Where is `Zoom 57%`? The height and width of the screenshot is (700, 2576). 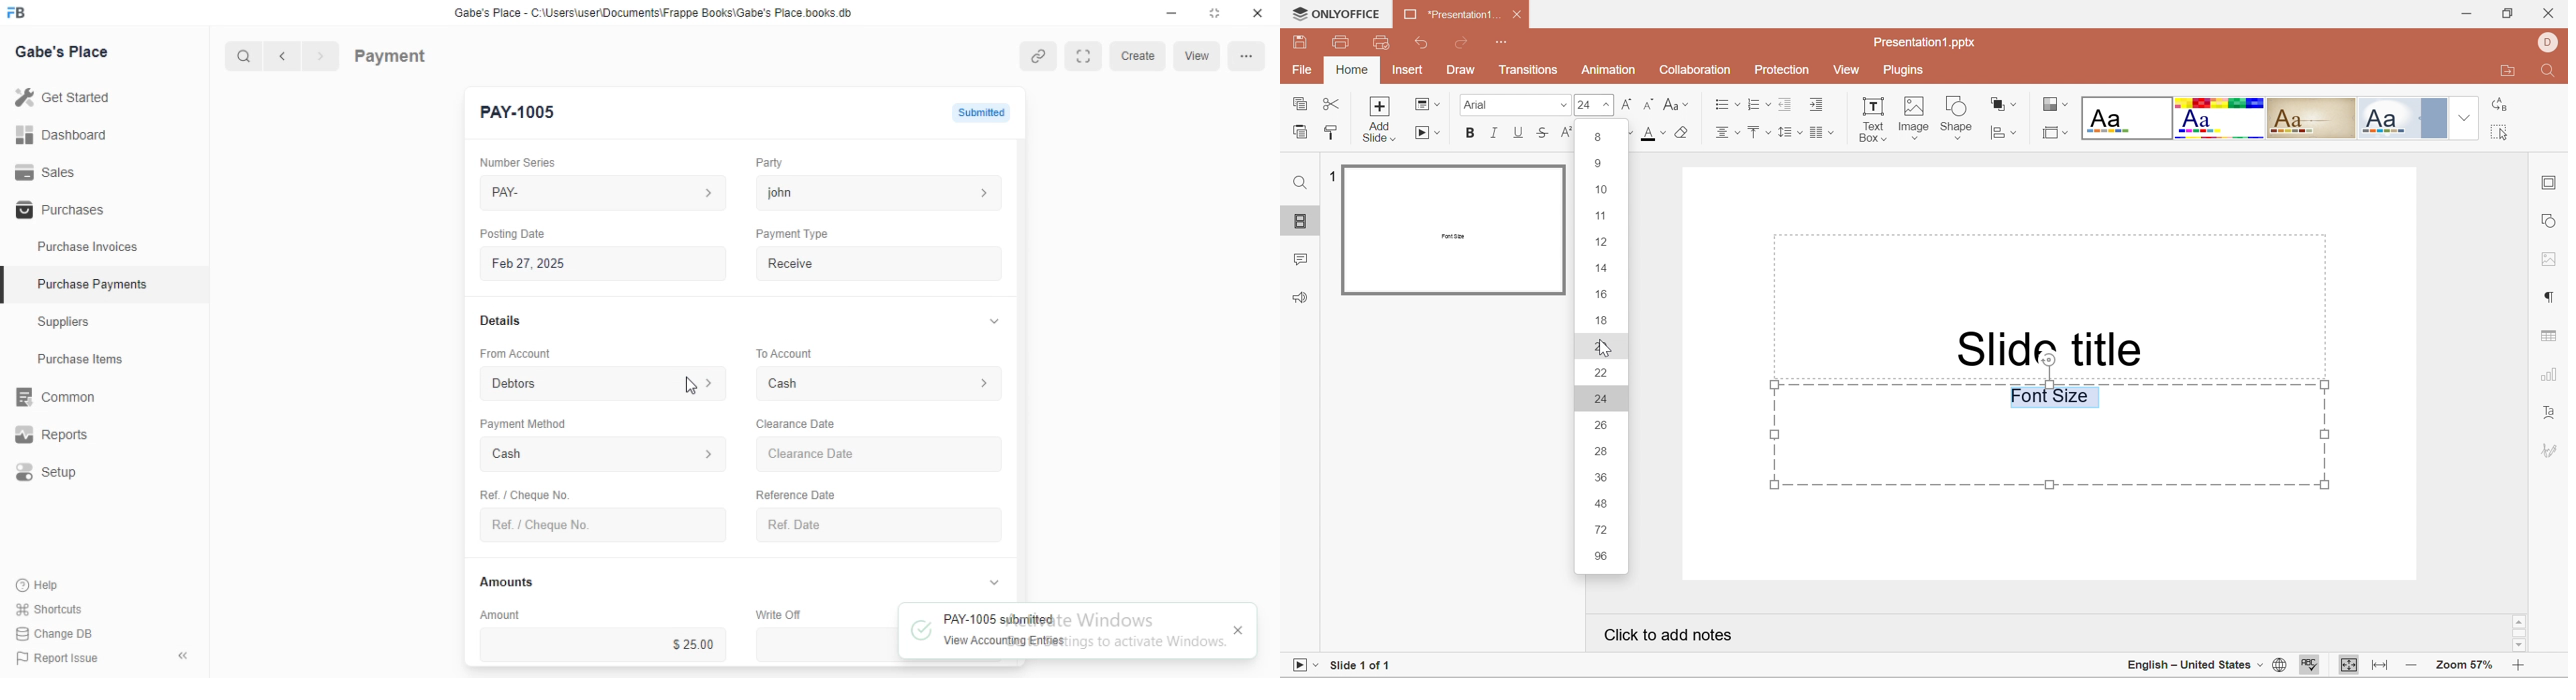 Zoom 57% is located at coordinates (2468, 665).